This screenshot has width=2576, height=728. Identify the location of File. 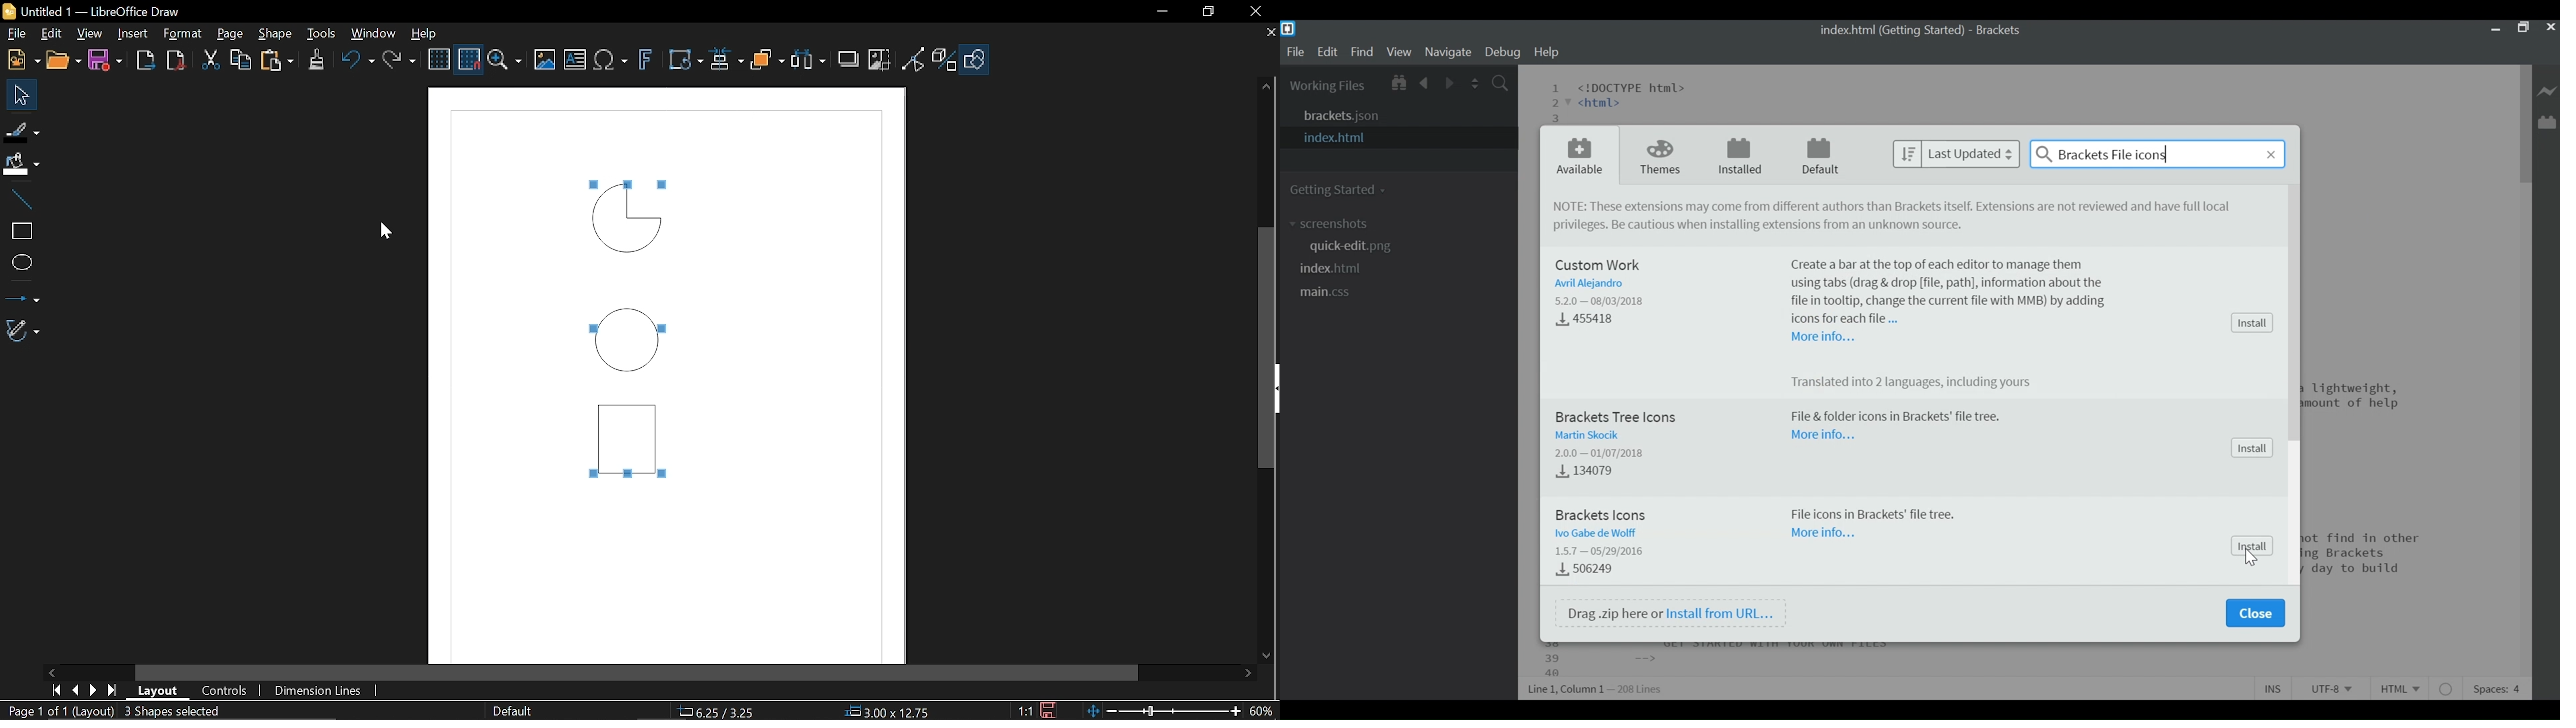
(17, 32).